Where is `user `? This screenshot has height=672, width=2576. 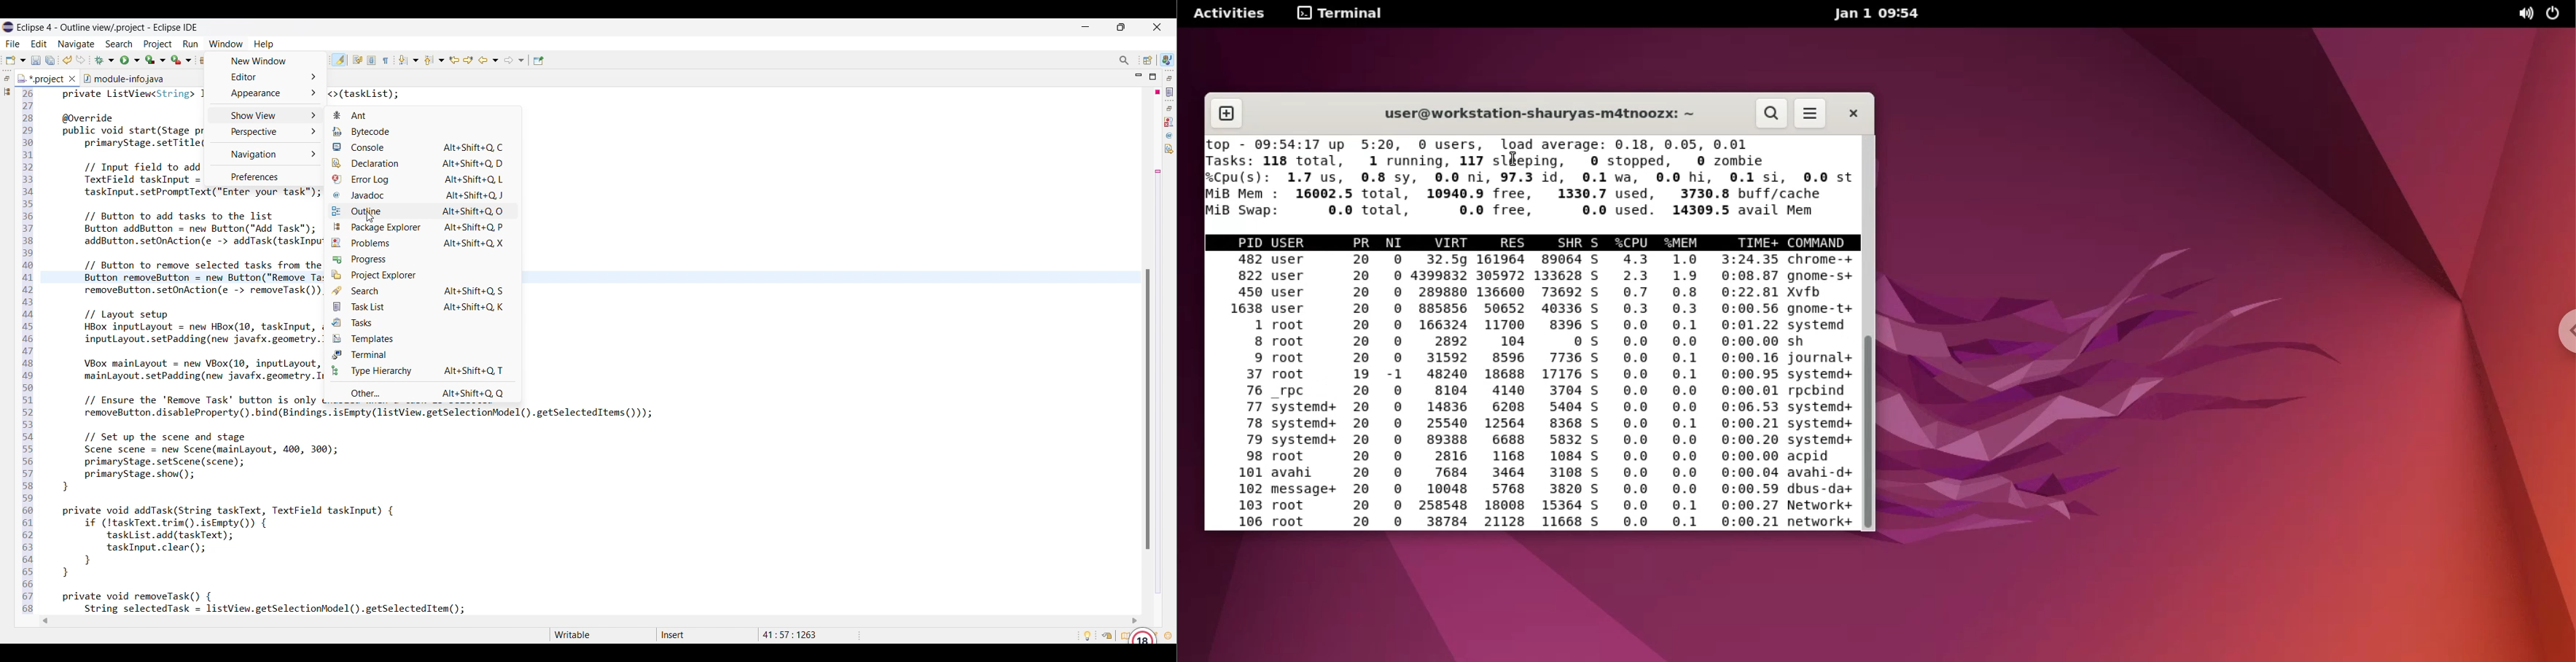
user  is located at coordinates (1292, 240).